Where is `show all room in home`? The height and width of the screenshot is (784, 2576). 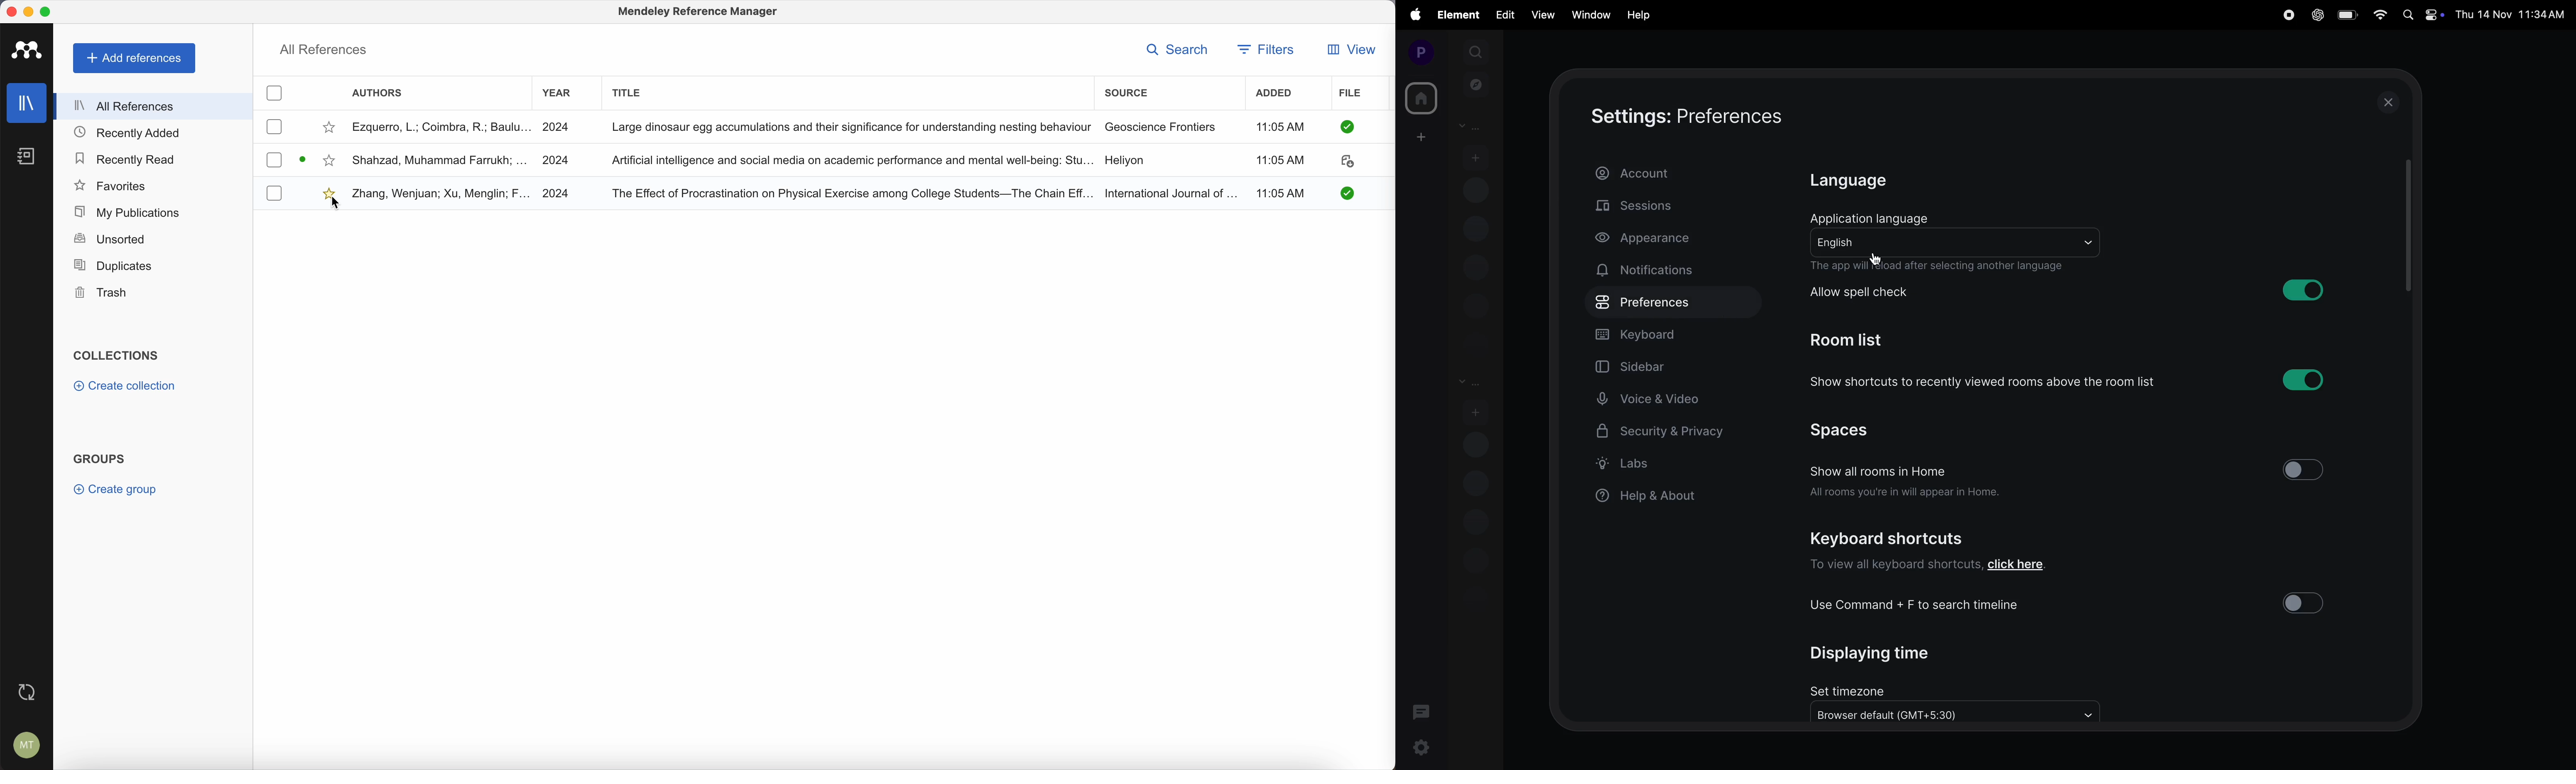 show all room in home is located at coordinates (1881, 471).